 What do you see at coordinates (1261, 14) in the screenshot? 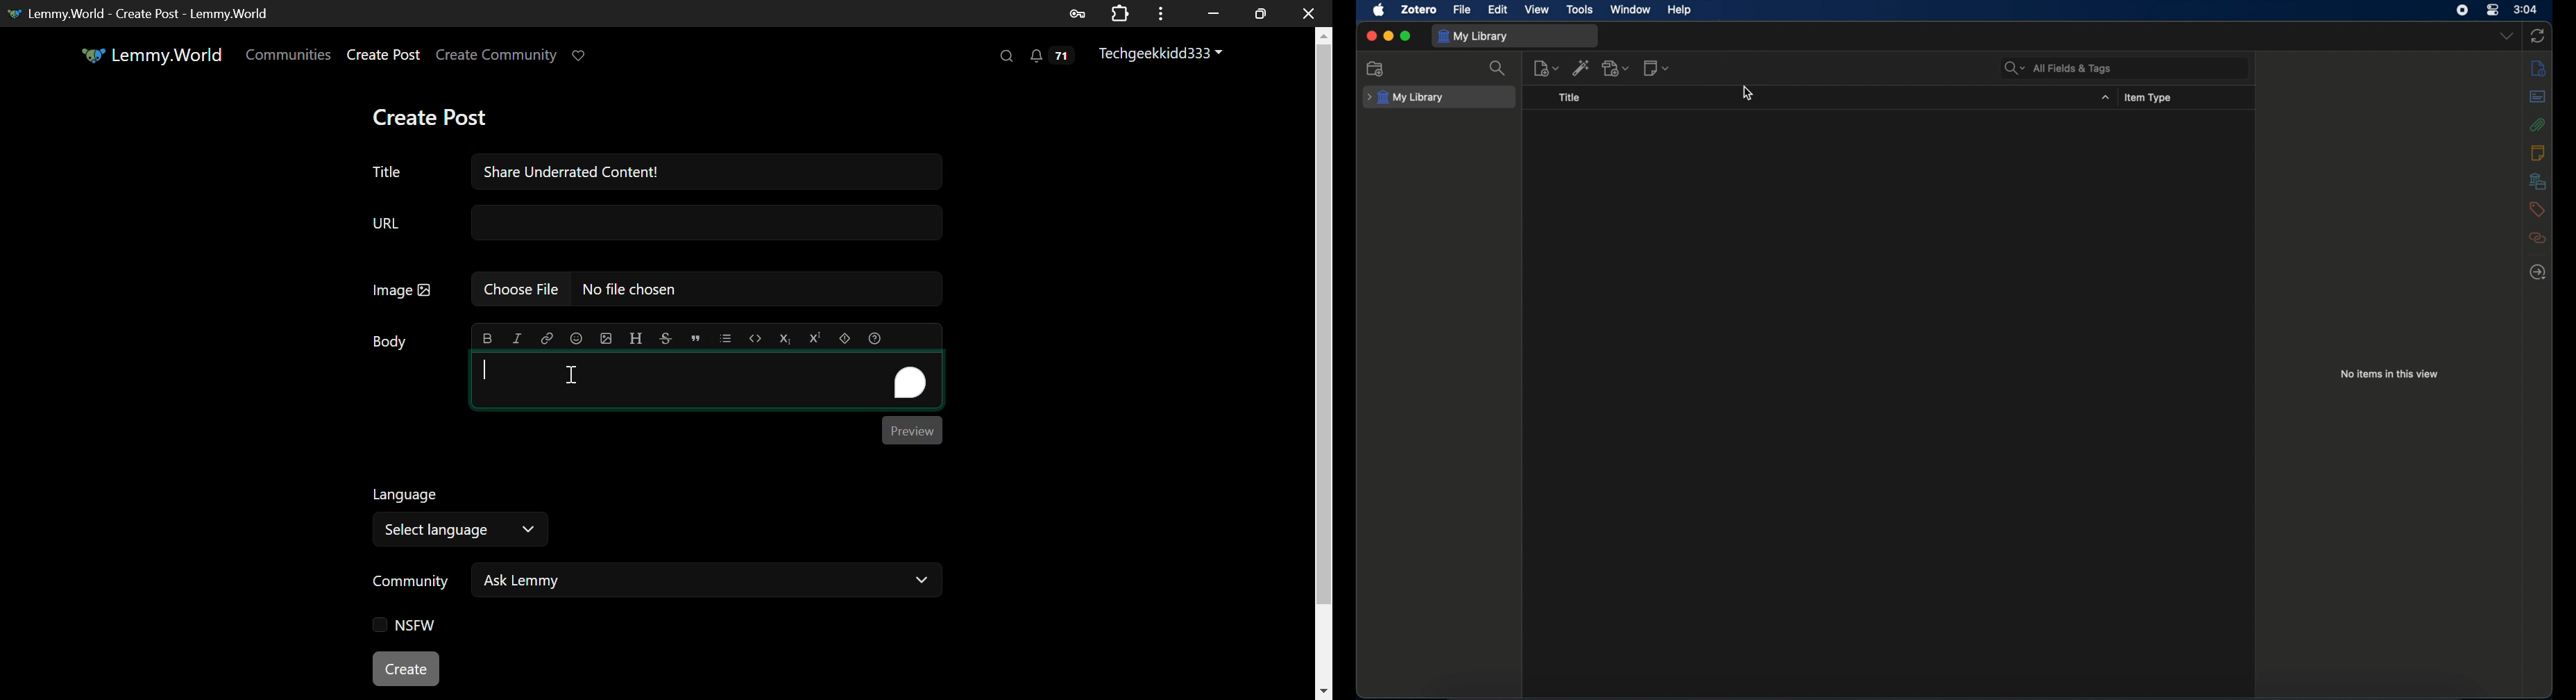
I see `Minimize` at bounding box center [1261, 14].